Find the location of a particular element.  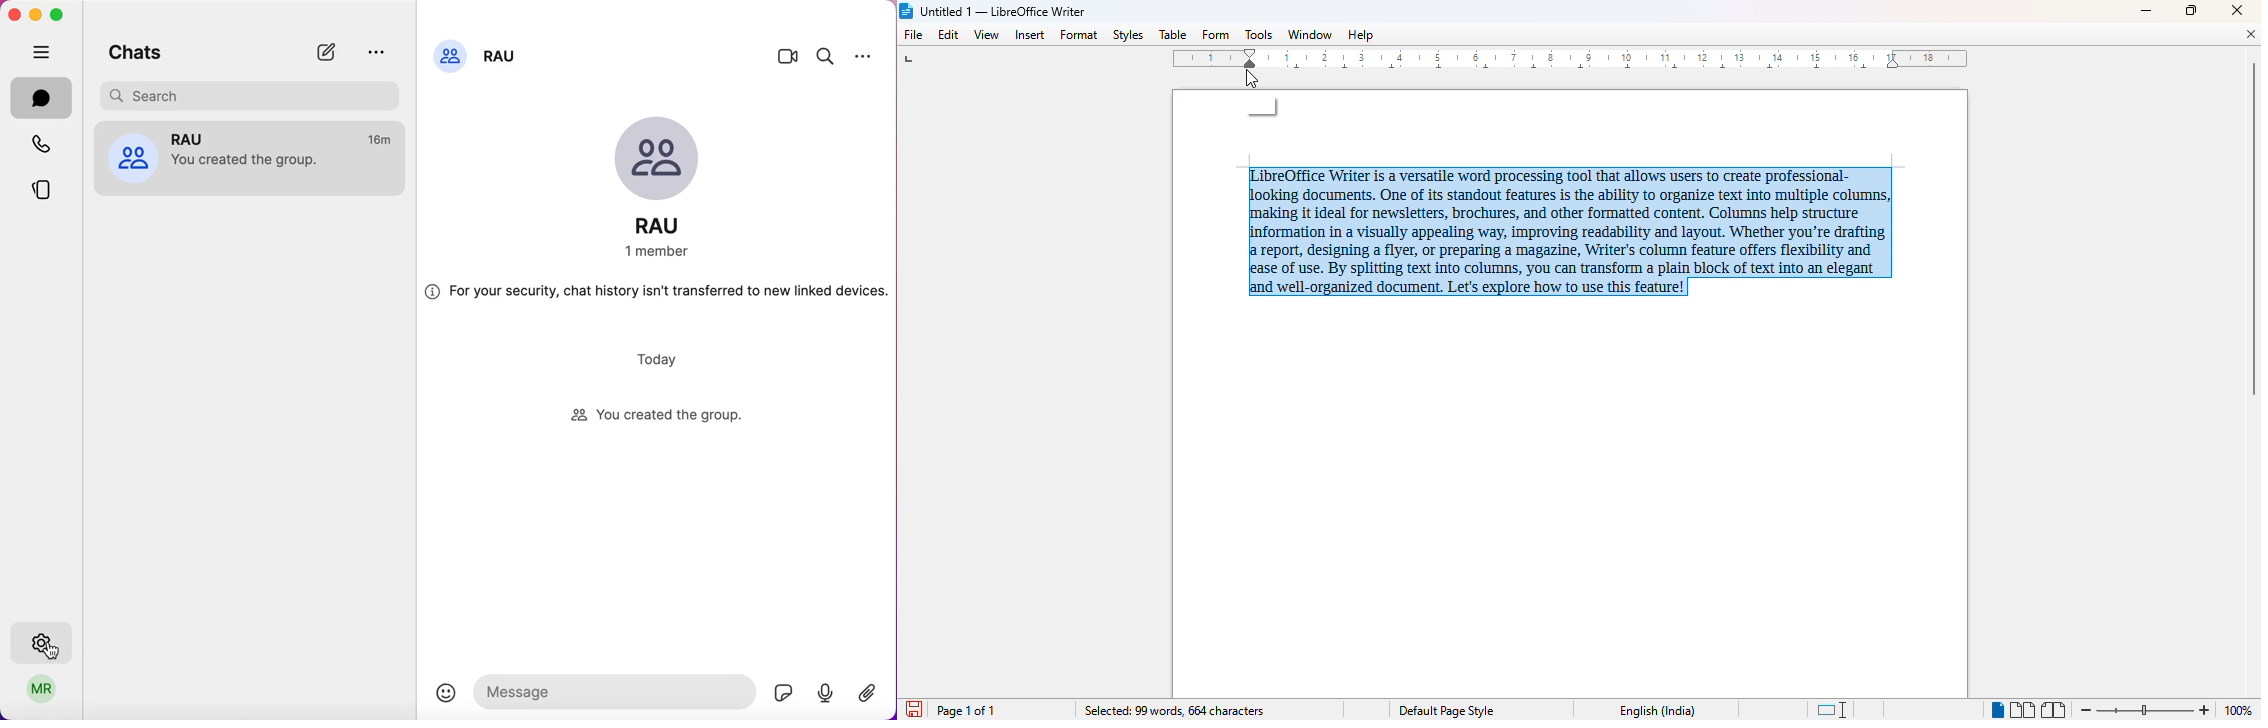

tab stop is located at coordinates (914, 61).